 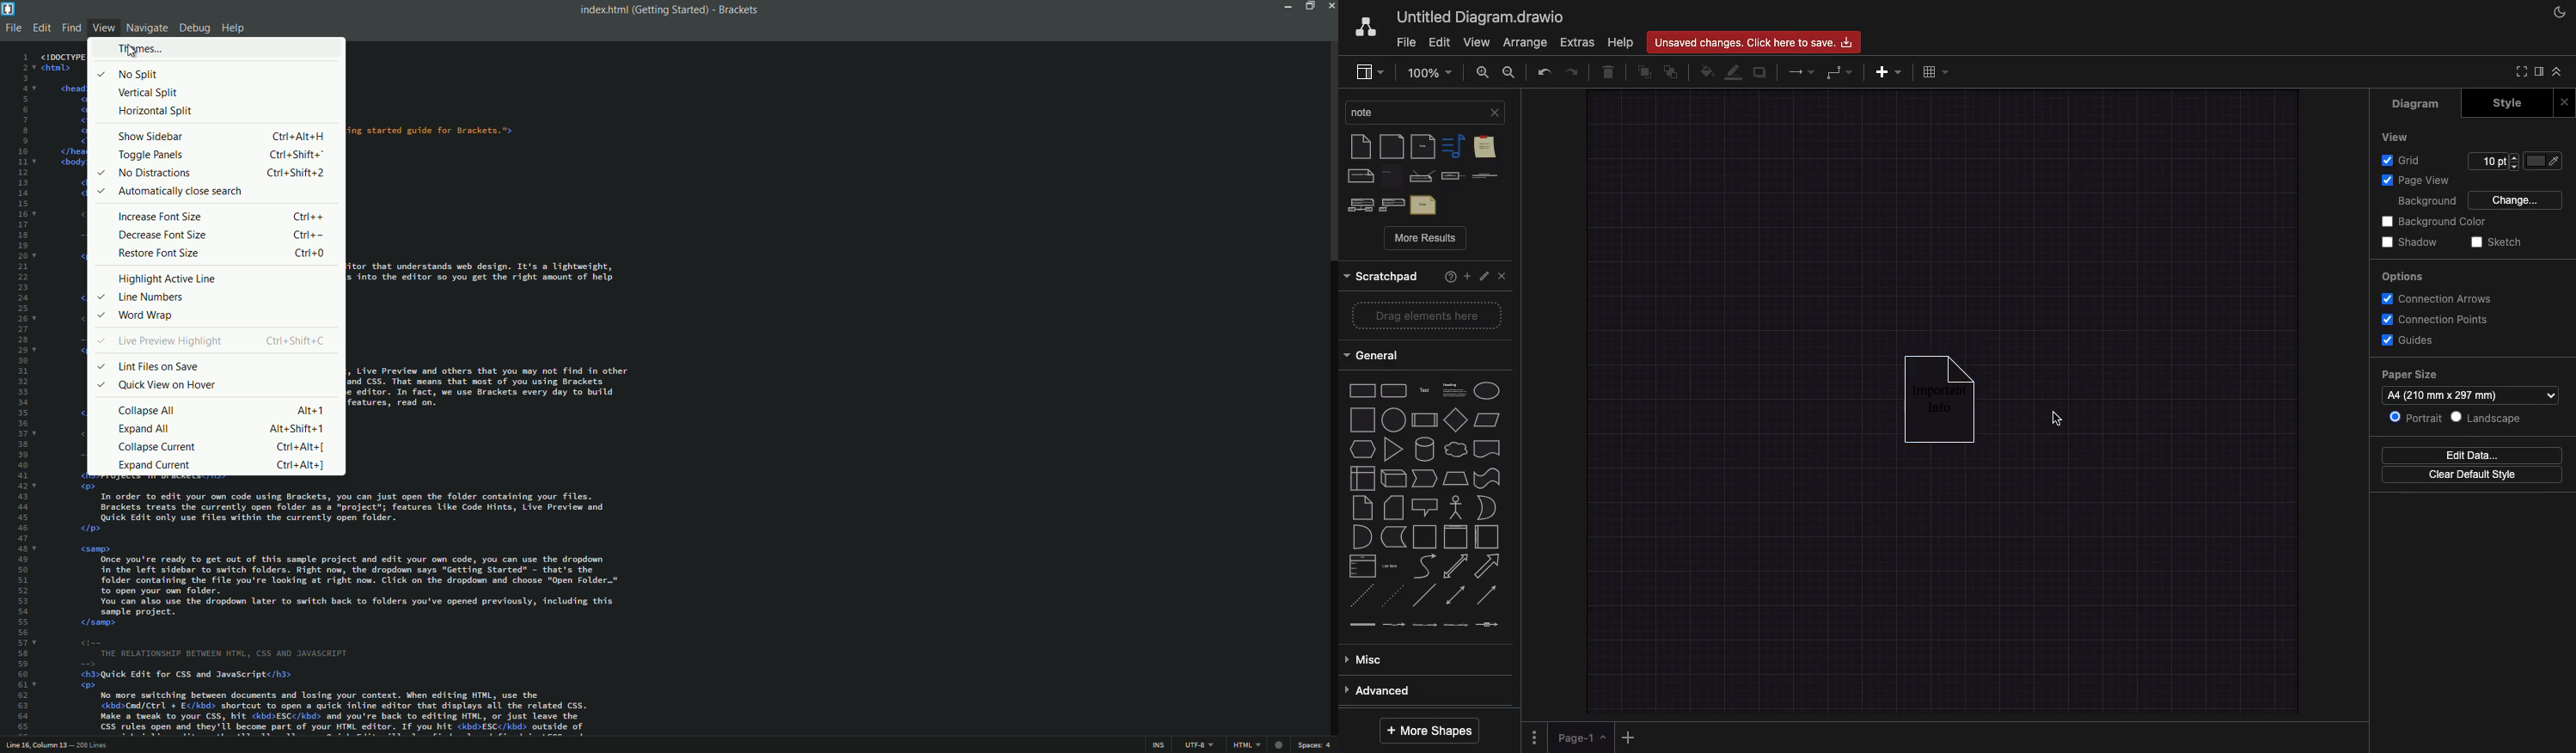 What do you see at coordinates (1674, 70) in the screenshot?
I see `To back` at bounding box center [1674, 70].